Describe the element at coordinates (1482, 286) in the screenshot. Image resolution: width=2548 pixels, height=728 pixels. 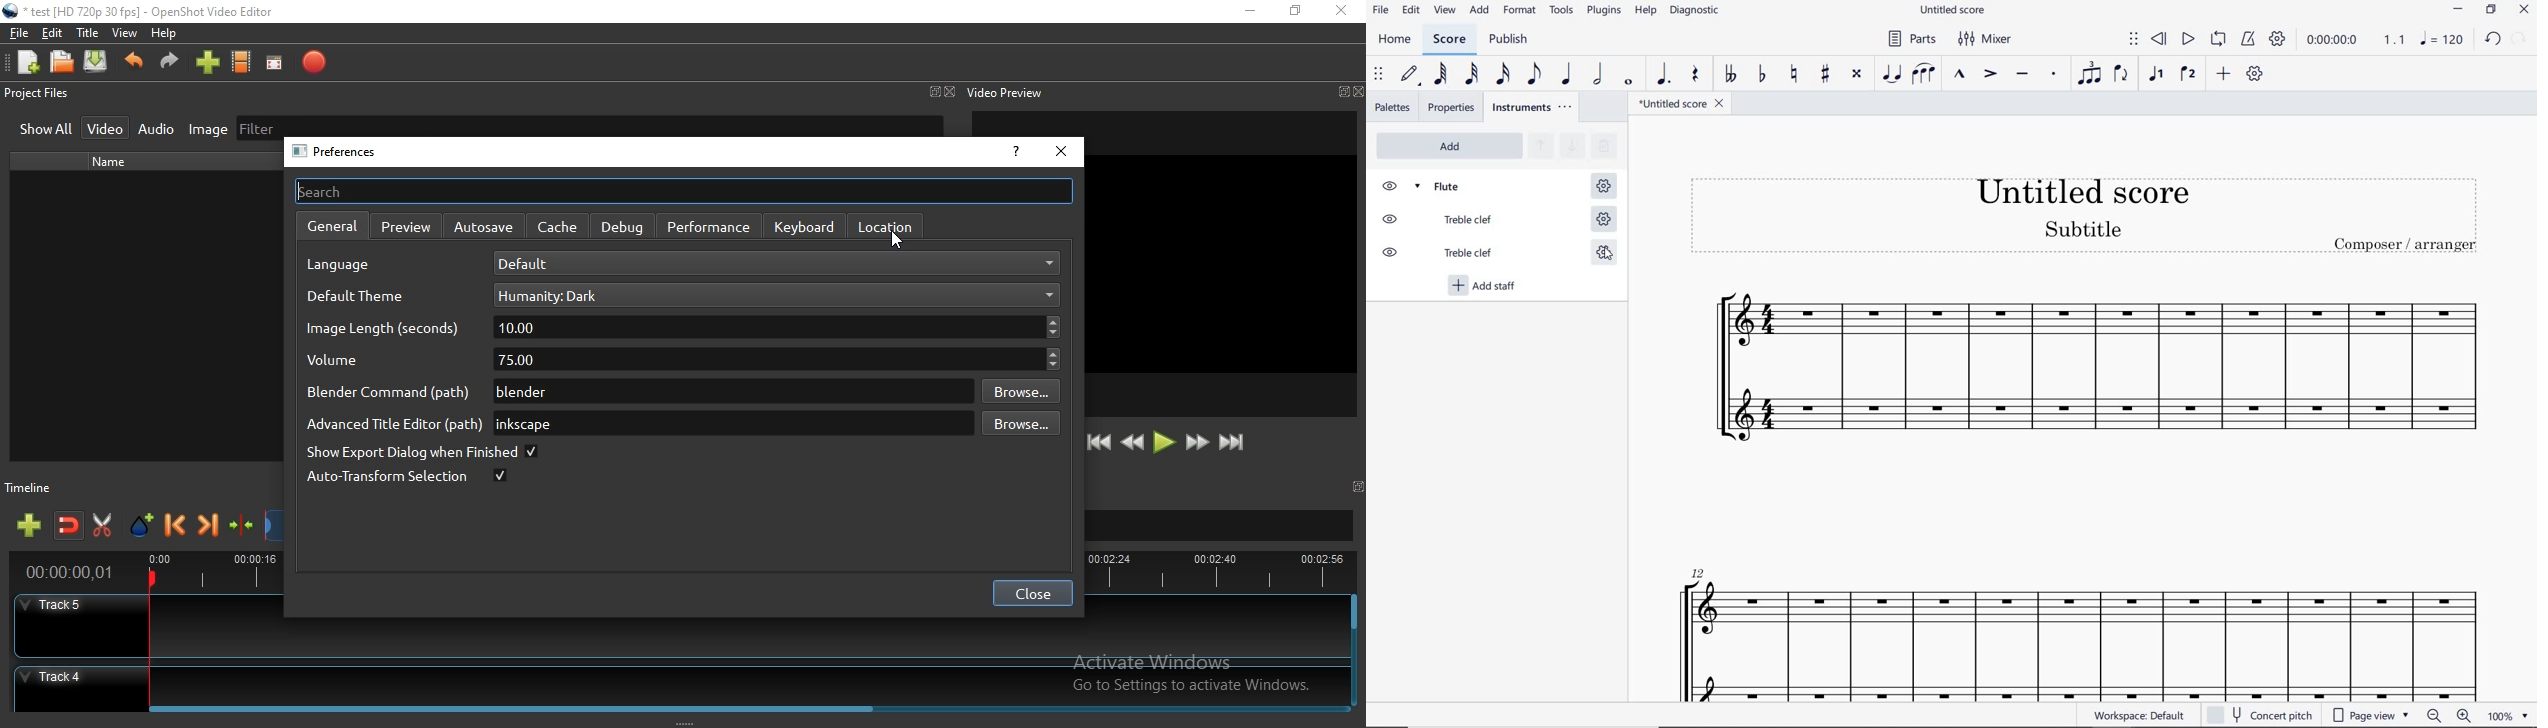
I see `add staff` at that location.